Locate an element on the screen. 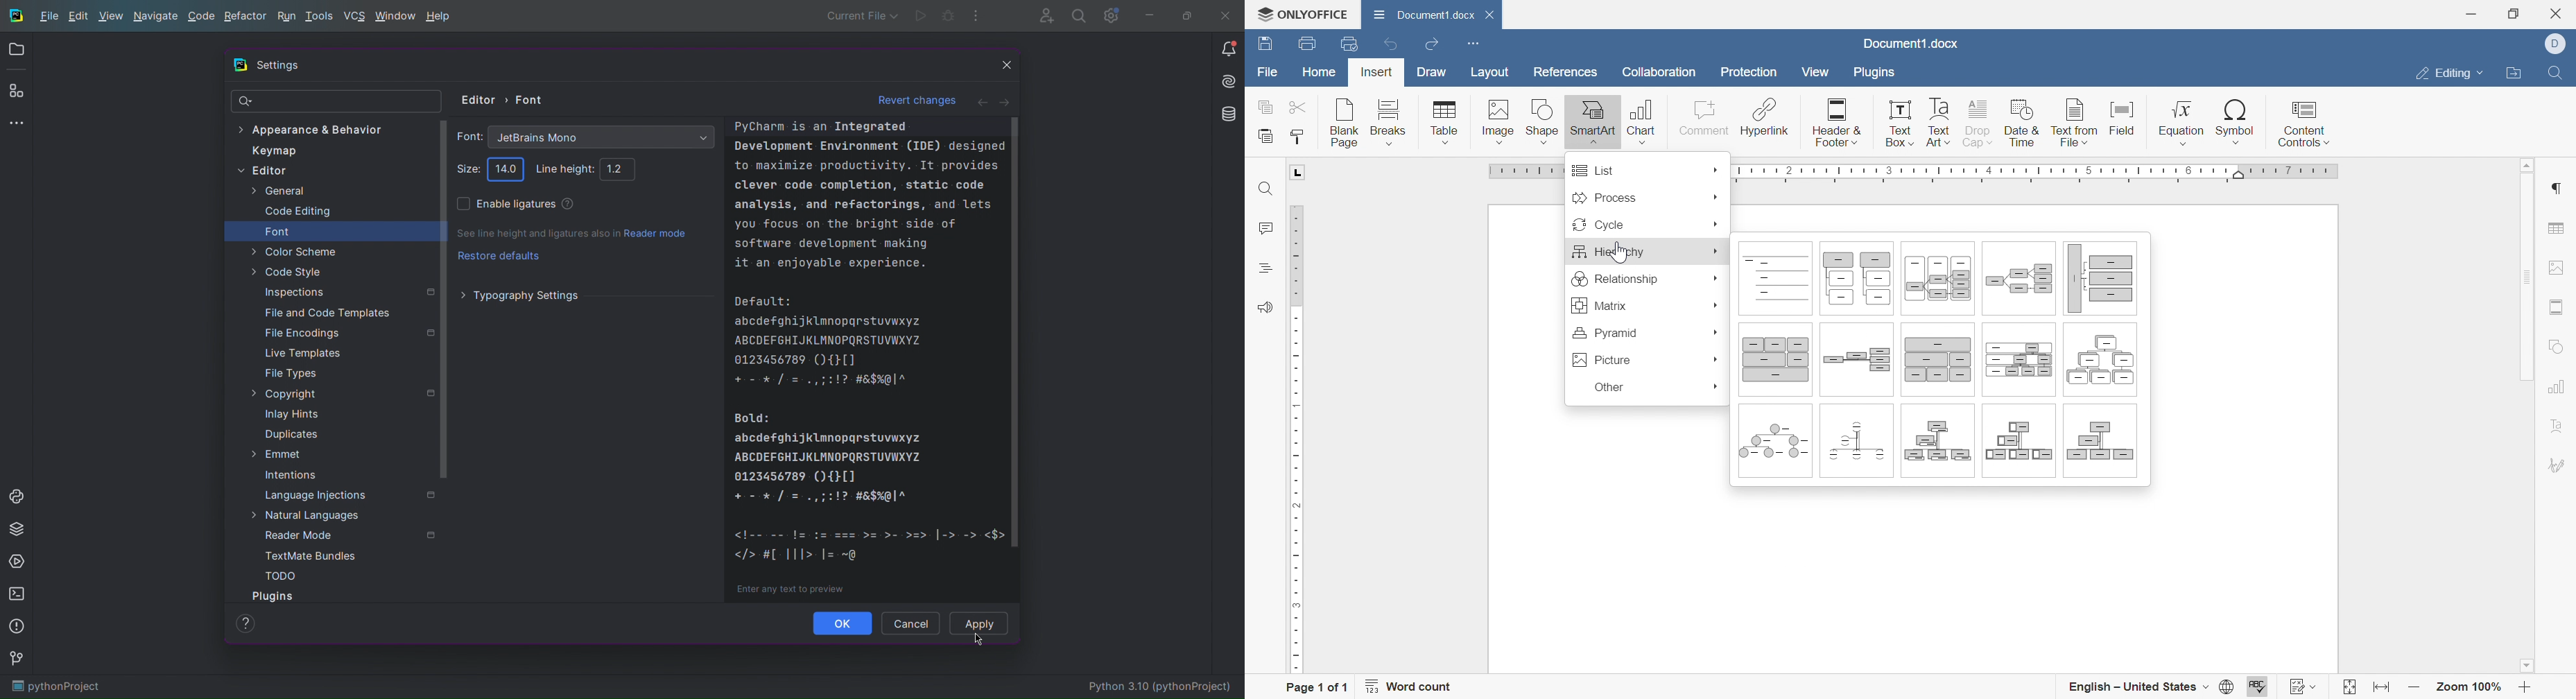  Close is located at coordinates (2559, 12).